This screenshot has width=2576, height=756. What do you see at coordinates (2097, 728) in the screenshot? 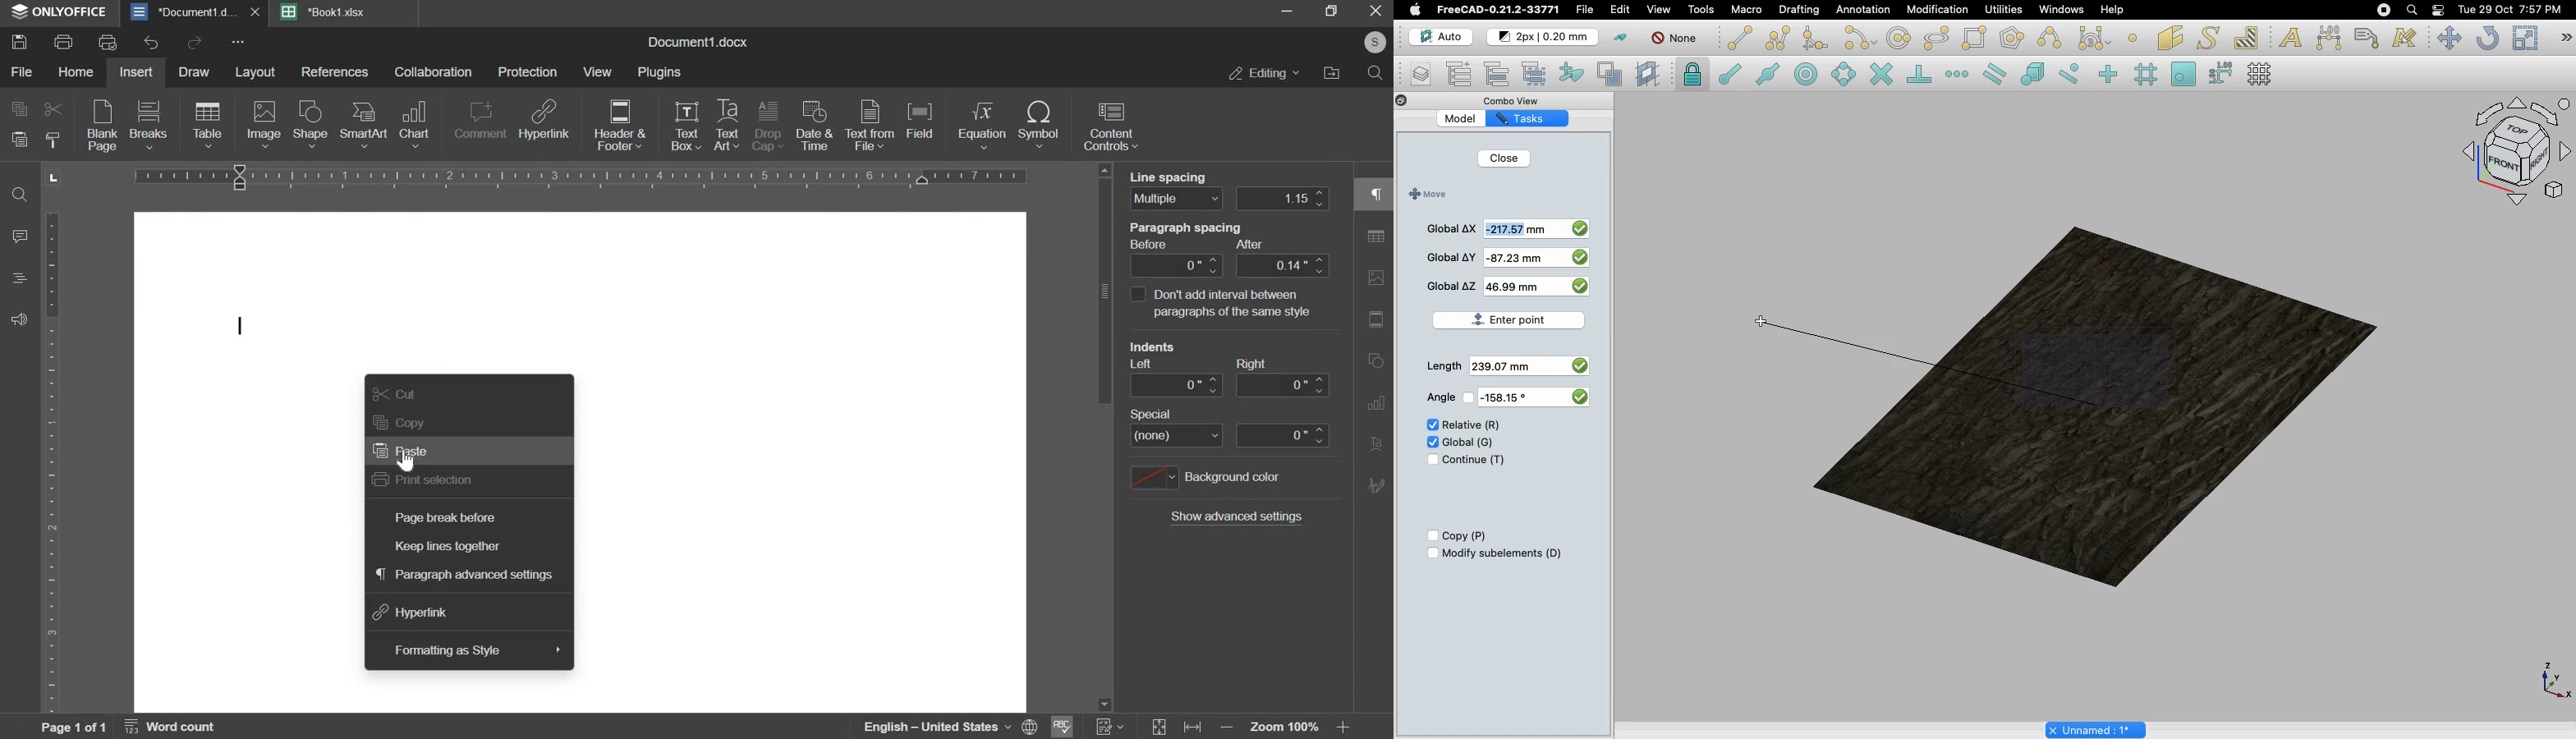
I see `Project name` at bounding box center [2097, 728].